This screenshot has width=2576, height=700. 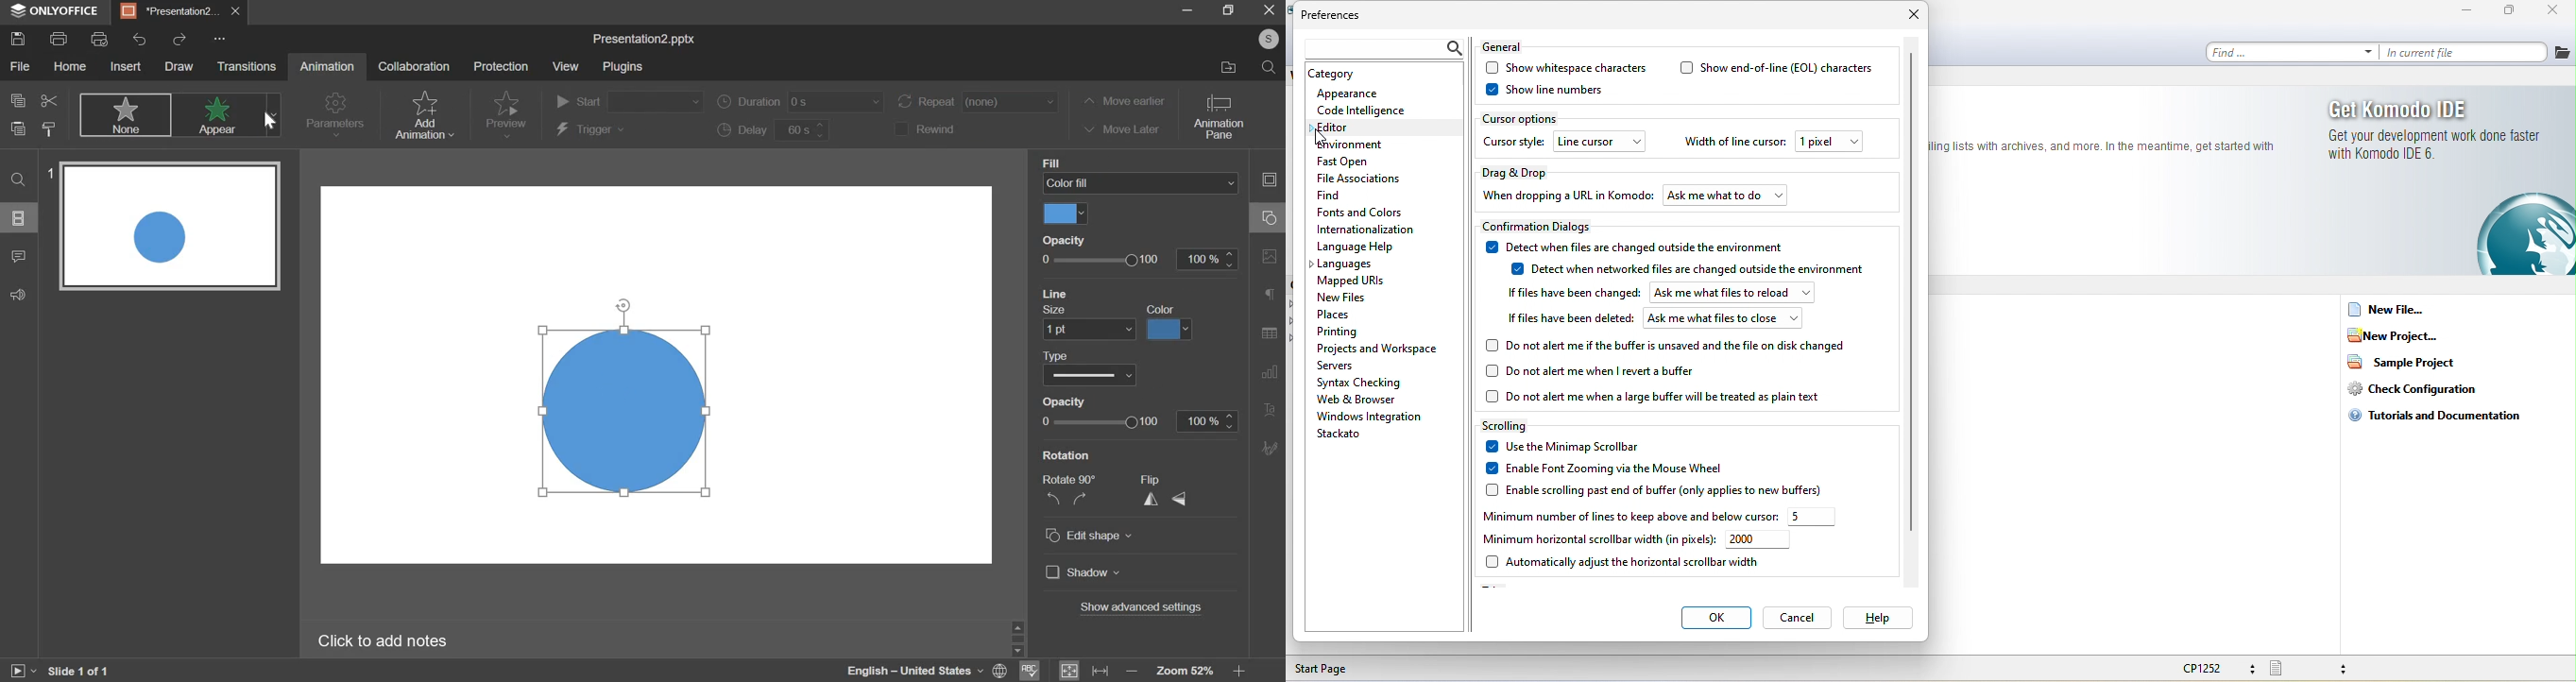 What do you see at coordinates (45, 174) in the screenshot?
I see `1` at bounding box center [45, 174].